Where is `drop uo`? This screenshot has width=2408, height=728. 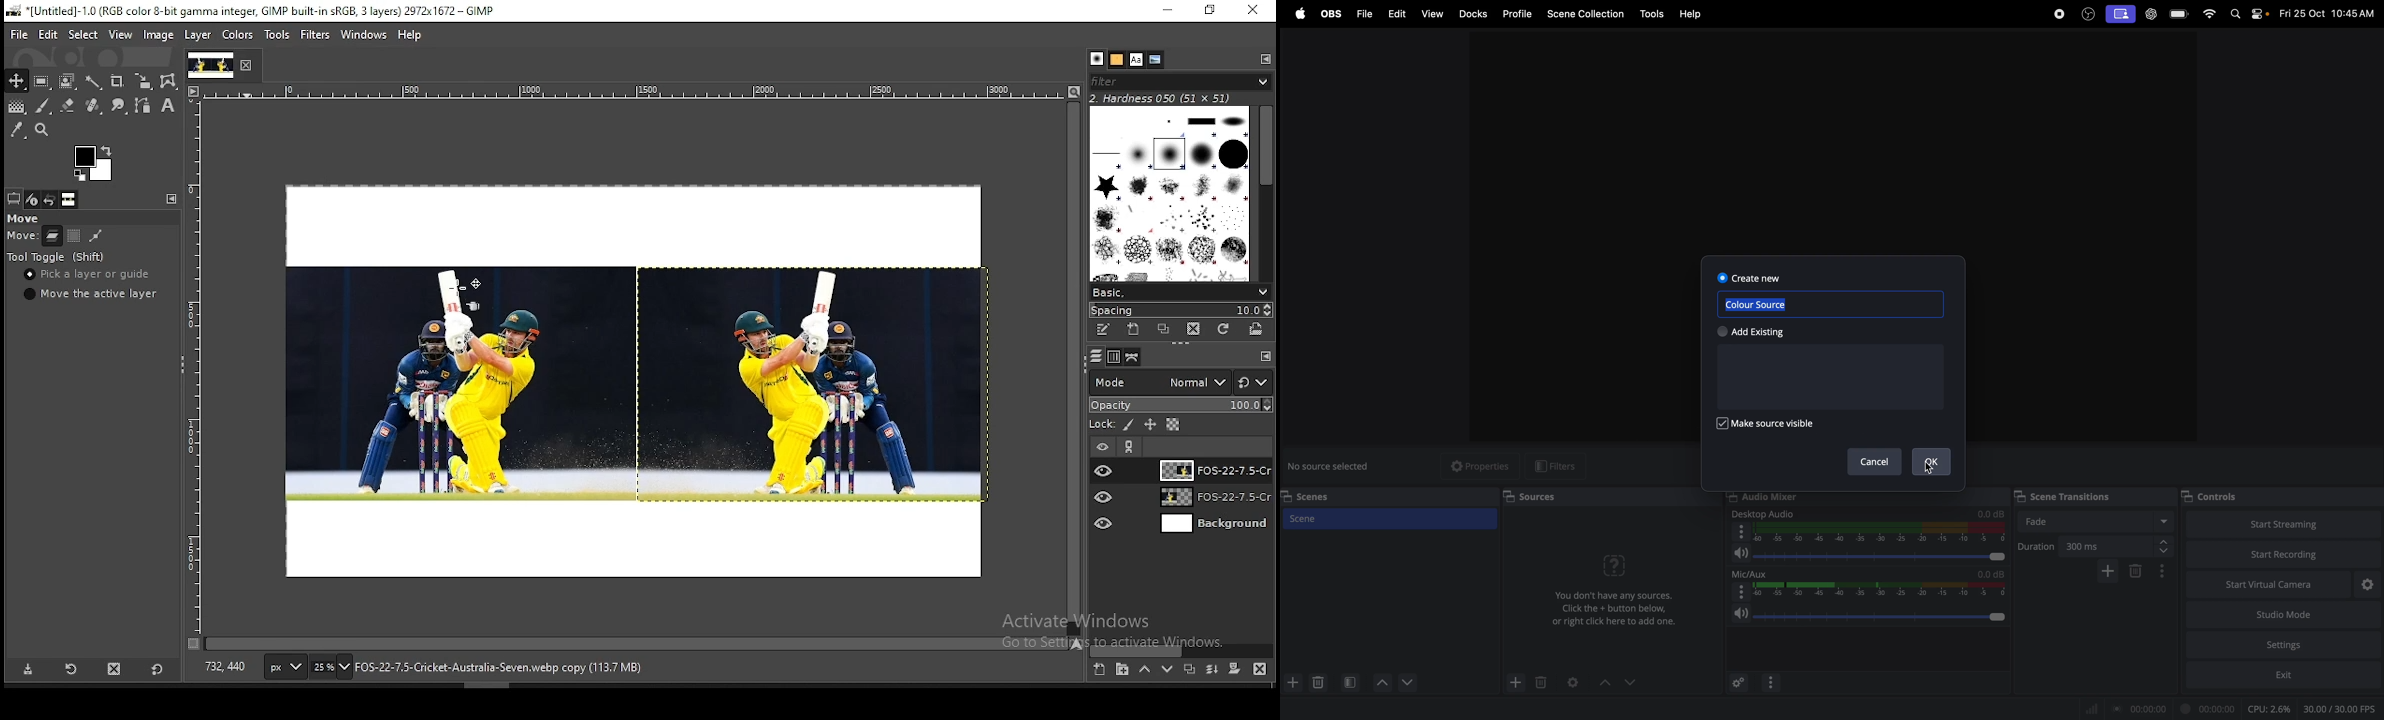
drop uo is located at coordinates (1606, 684).